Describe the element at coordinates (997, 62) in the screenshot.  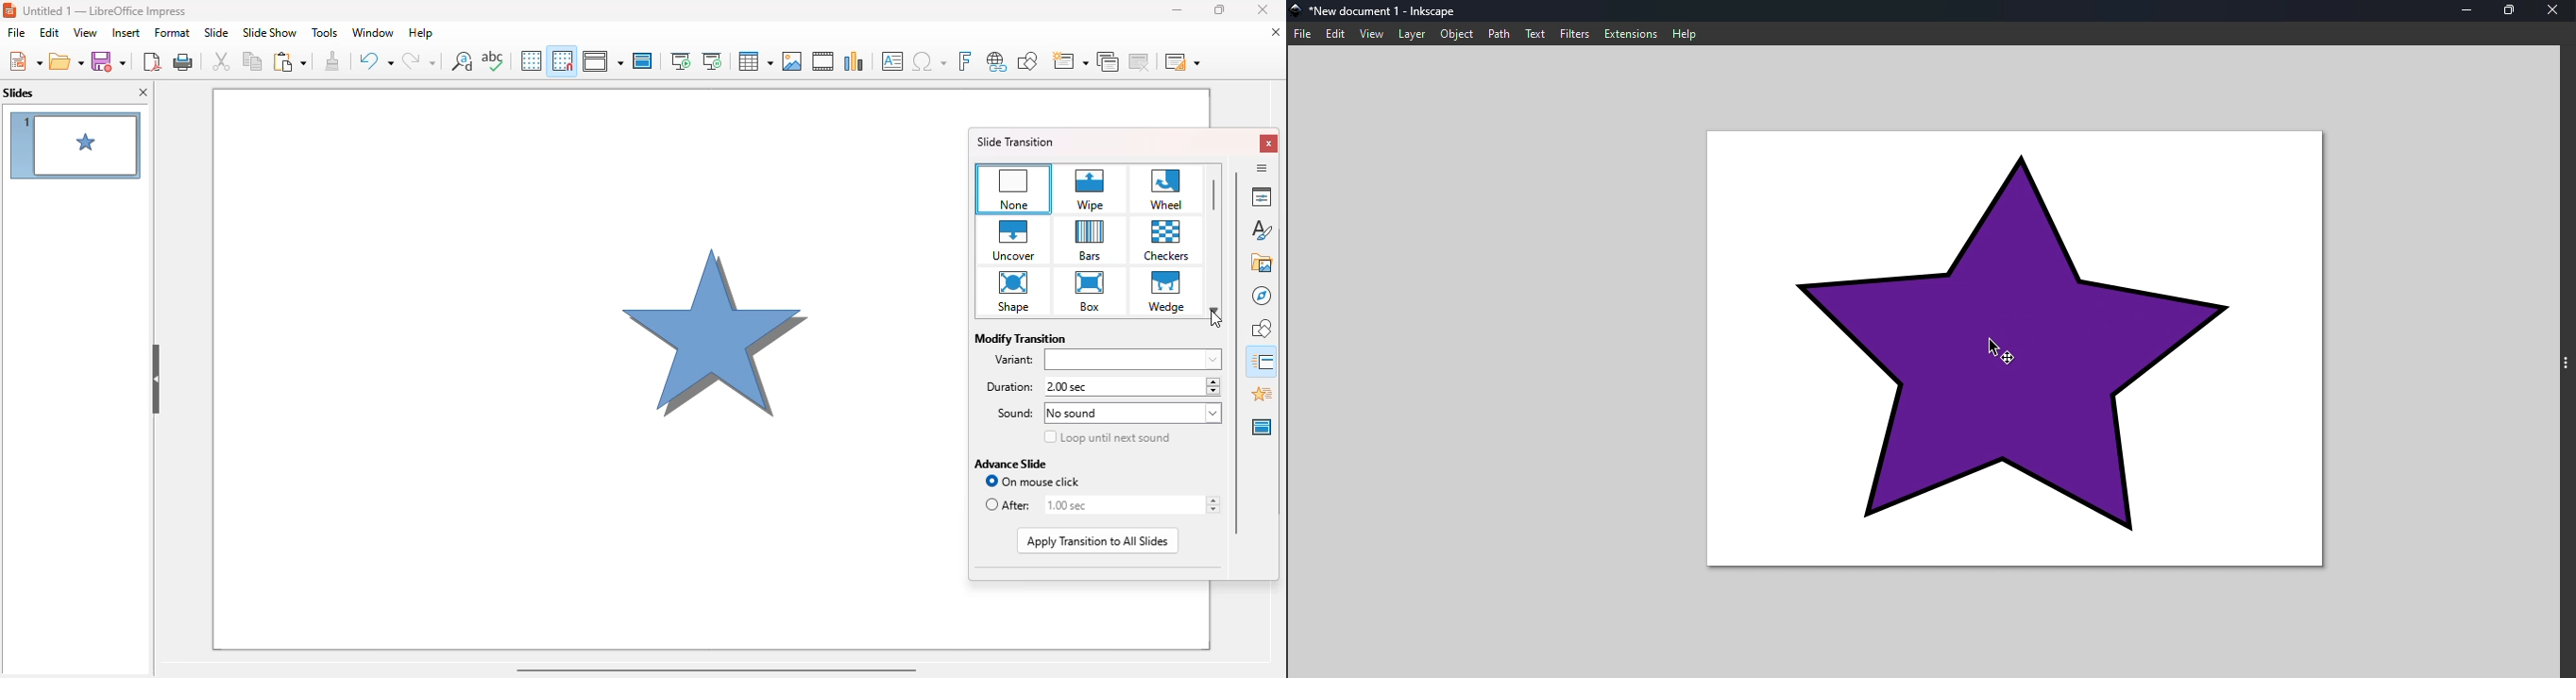
I see `insert hyperlink` at that location.